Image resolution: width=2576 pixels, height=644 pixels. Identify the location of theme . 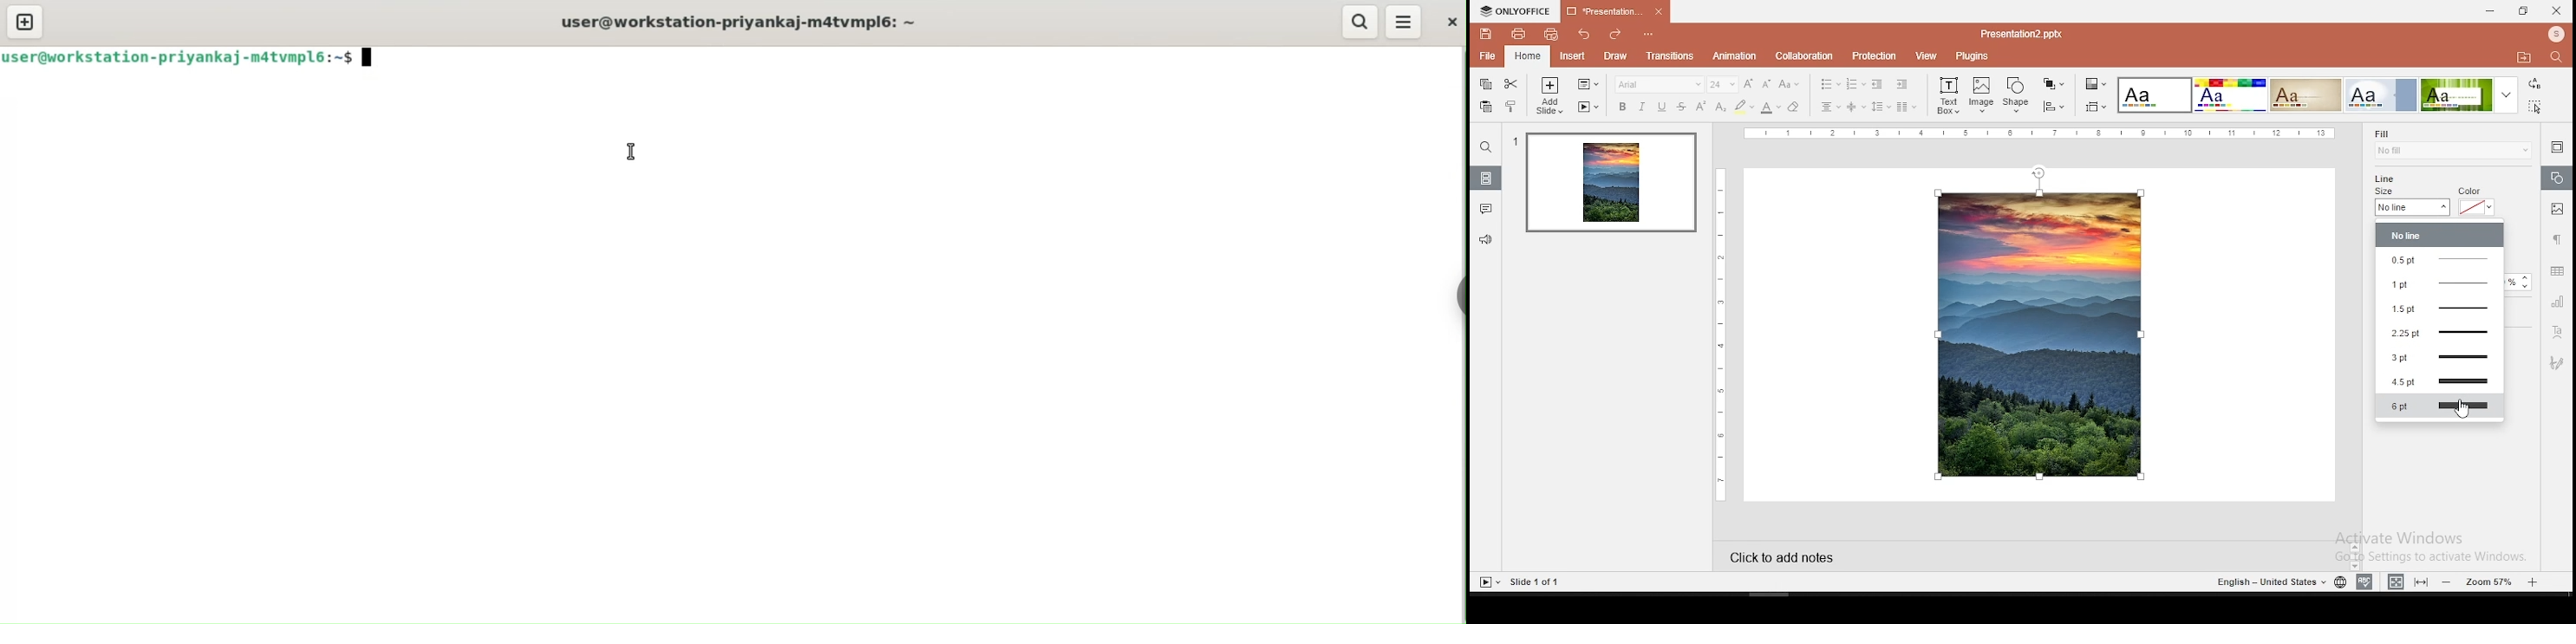
(2382, 94).